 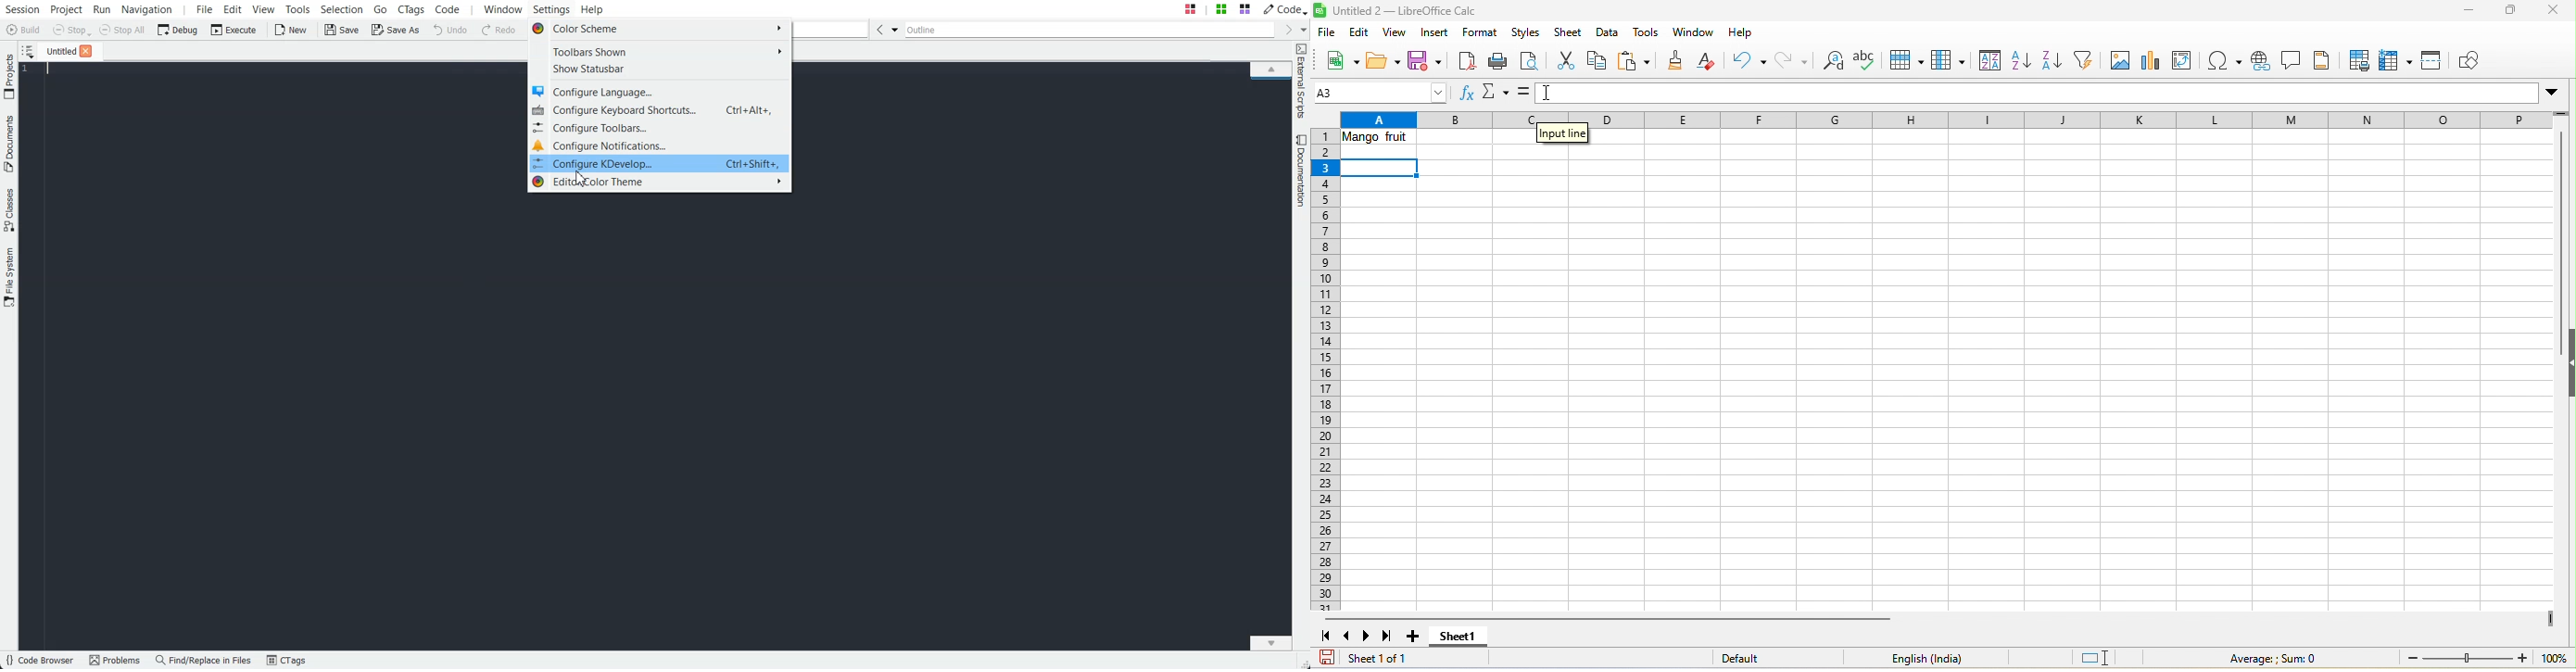 I want to click on edit, so click(x=1359, y=32).